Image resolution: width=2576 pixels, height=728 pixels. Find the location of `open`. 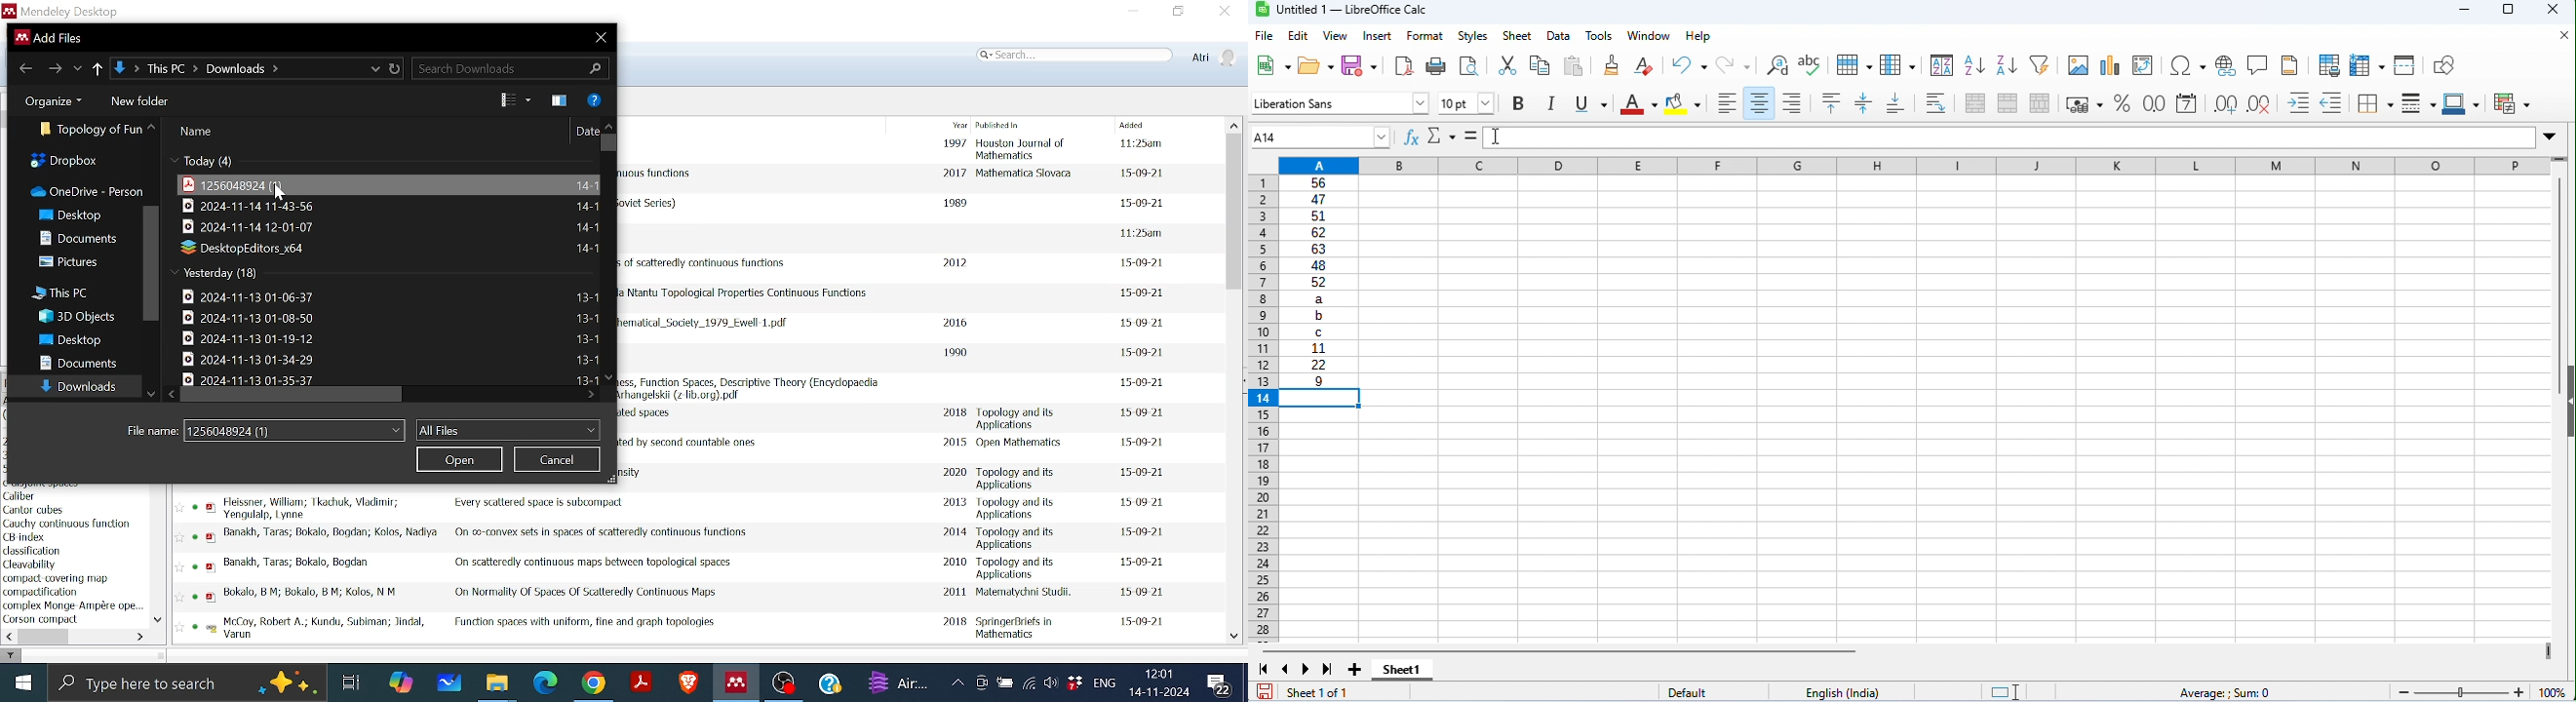

open is located at coordinates (1316, 65).